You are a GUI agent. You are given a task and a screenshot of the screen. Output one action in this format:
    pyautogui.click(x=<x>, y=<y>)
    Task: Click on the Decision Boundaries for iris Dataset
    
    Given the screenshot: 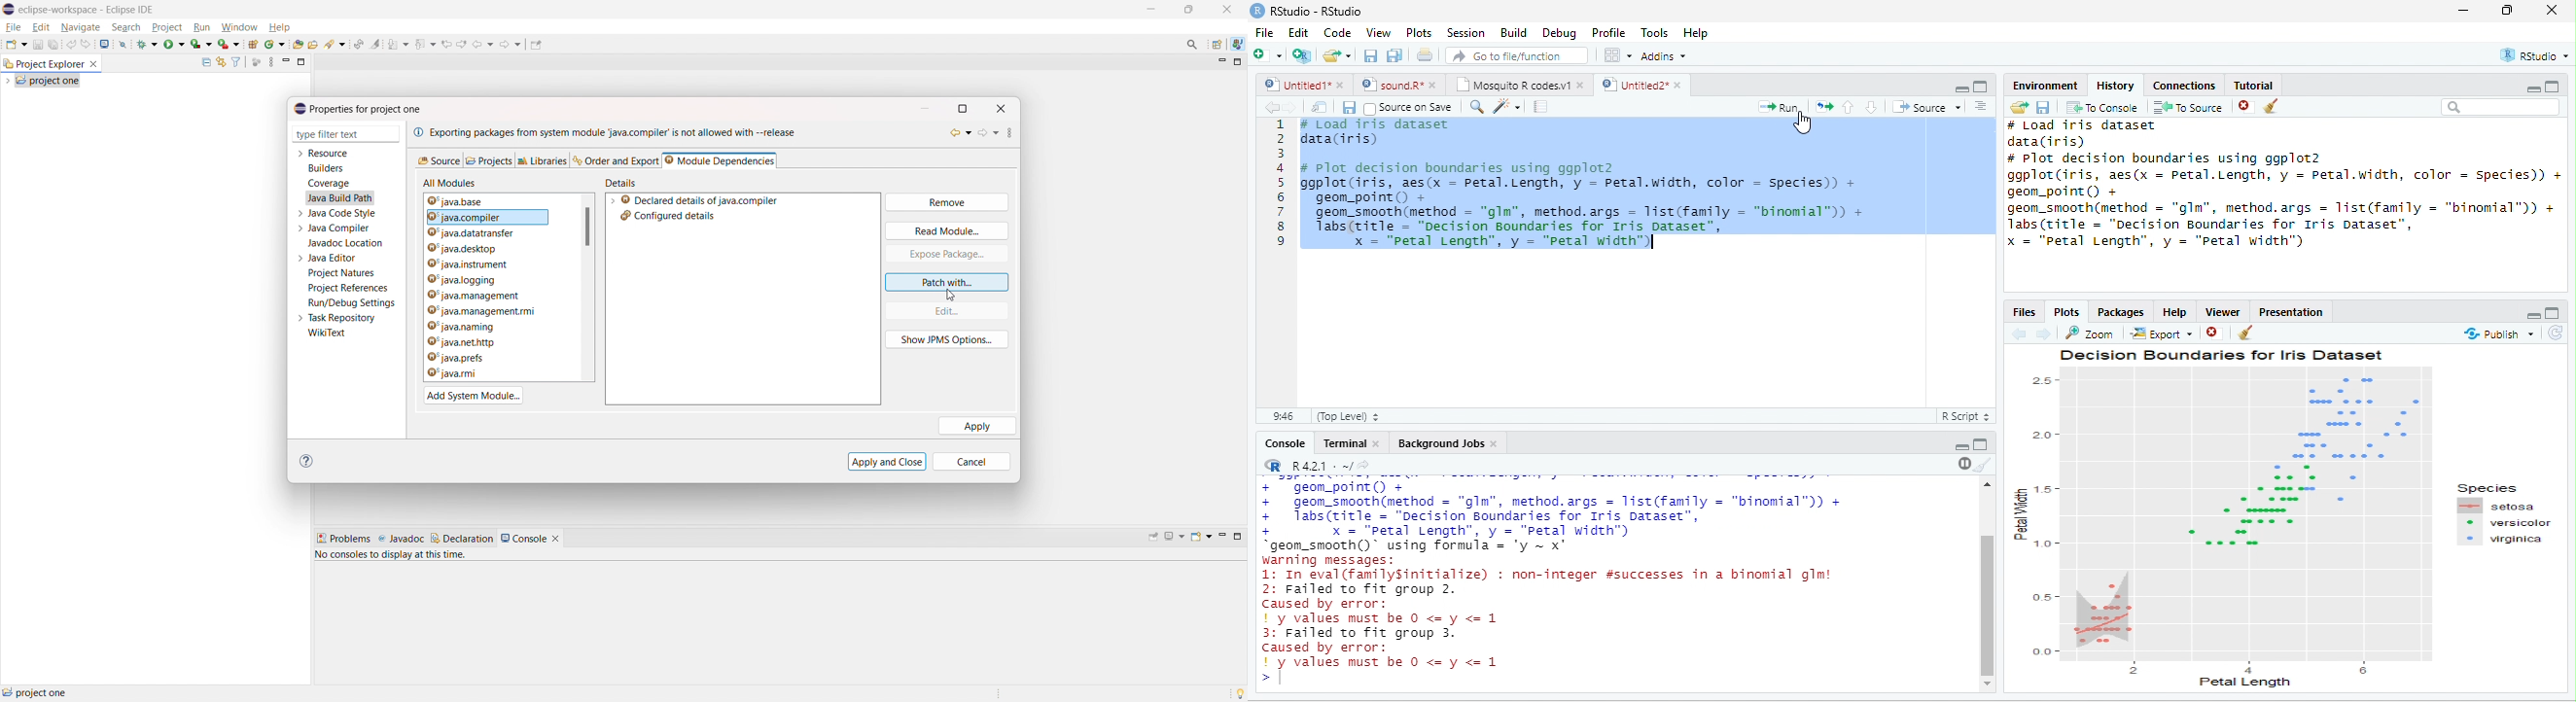 What is the action you would take?
    pyautogui.click(x=2223, y=355)
    